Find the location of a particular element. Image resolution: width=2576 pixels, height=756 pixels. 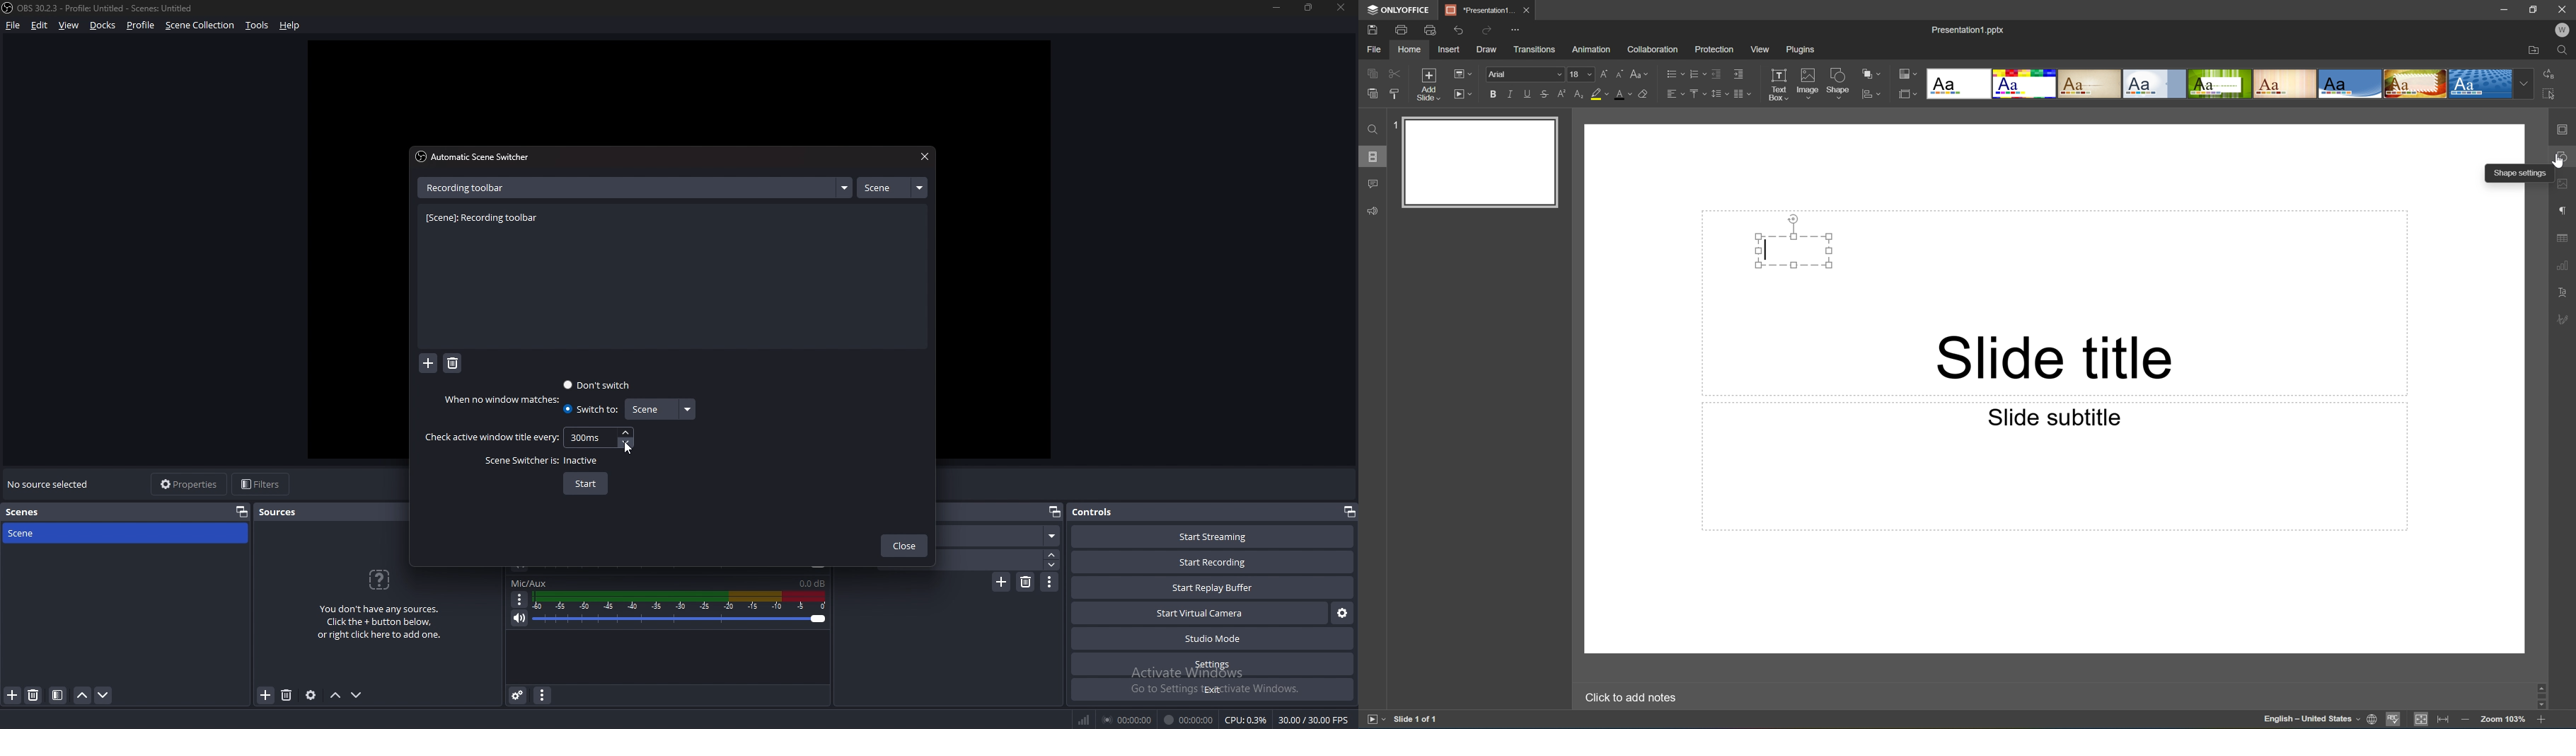

scene is located at coordinates (891, 188).